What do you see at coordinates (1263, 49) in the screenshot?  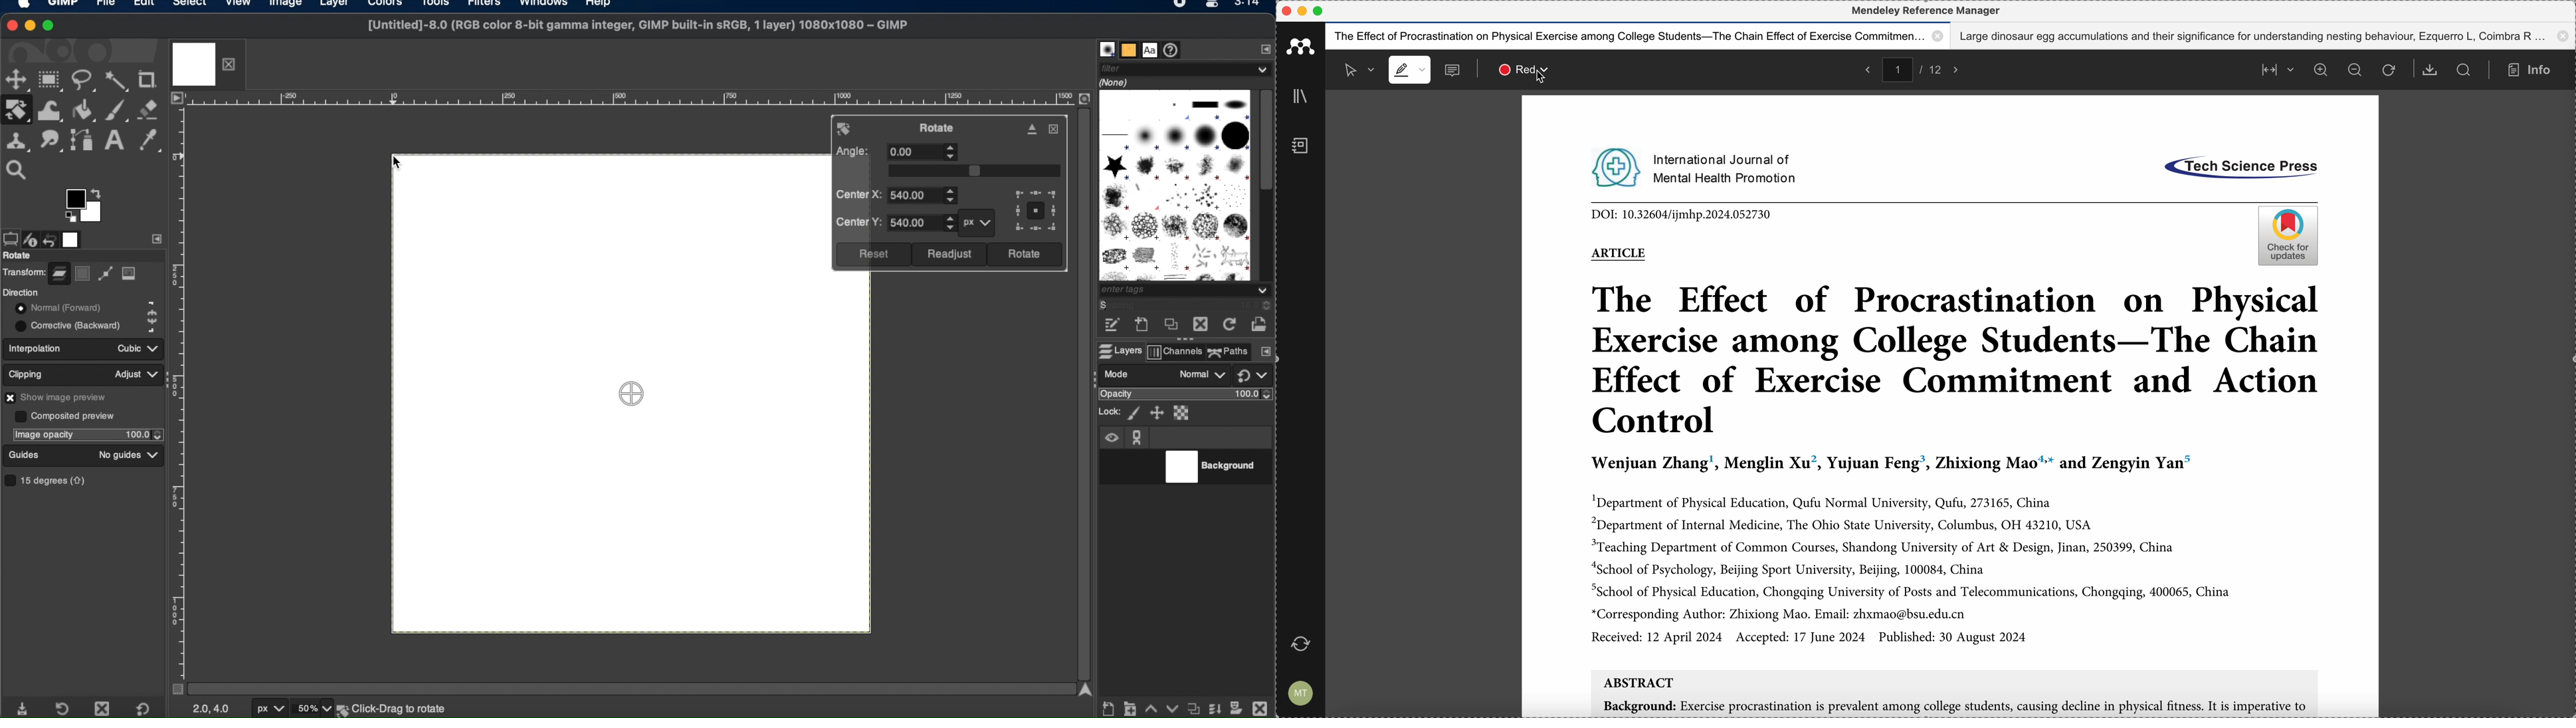 I see `configure this tab` at bounding box center [1263, 49].